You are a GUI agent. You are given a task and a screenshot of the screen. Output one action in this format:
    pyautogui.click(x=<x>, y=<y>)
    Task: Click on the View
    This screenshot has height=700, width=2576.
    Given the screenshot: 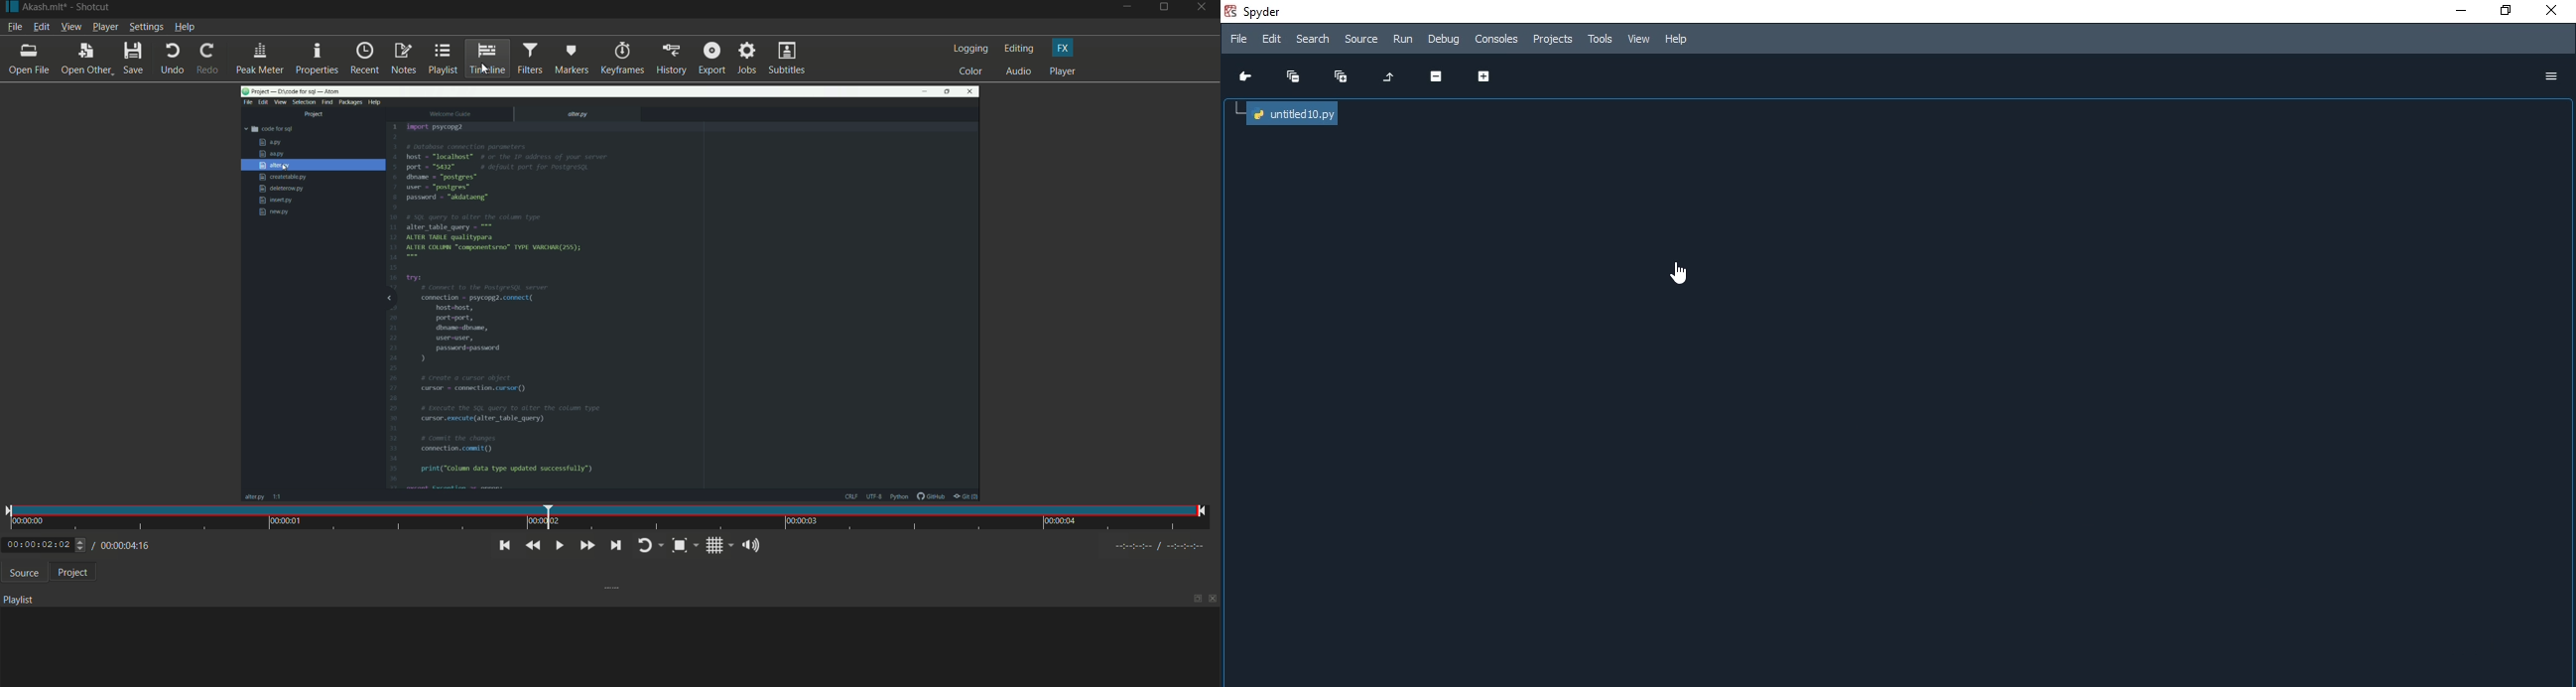 What is the action you would take?
    pyautogui.click(x=1639, y=38)
    